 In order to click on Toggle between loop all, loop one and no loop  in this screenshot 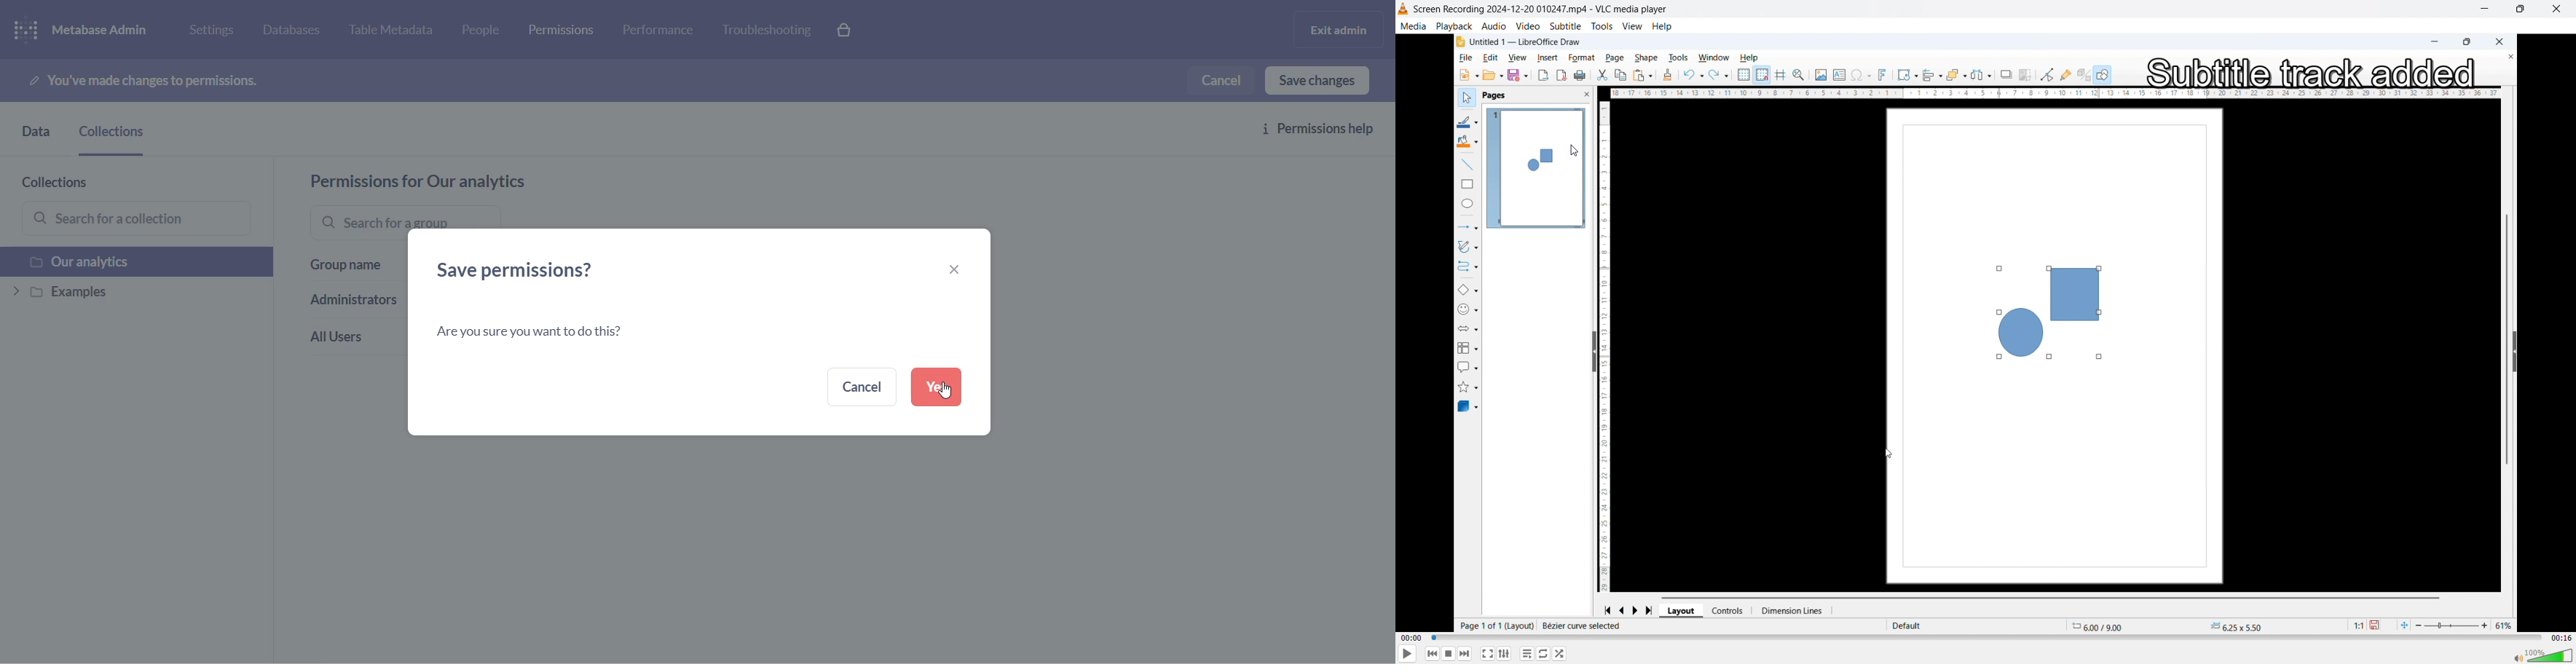, I will do `click(1544, 654)`.